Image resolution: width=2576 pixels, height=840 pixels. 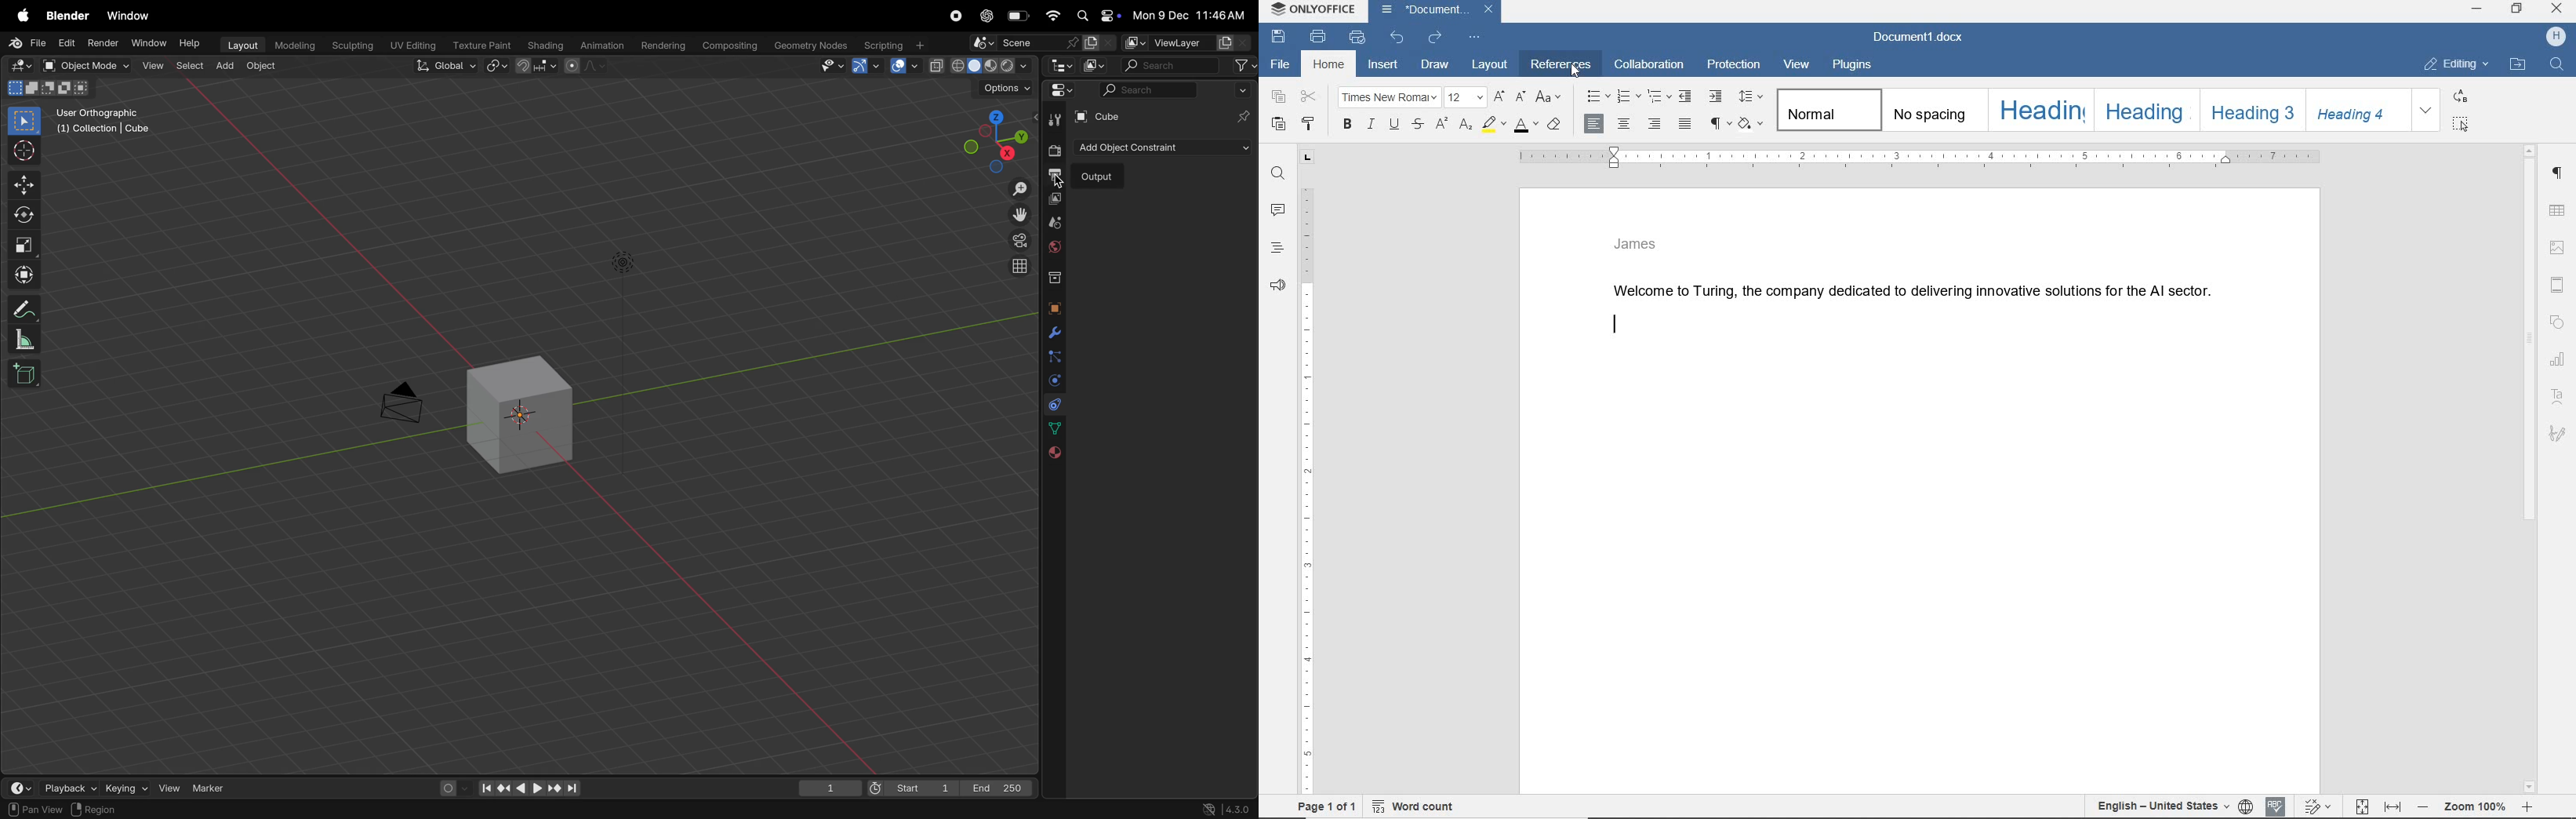 What do you see at coordinates (1718, 123) in the screenshot?
I see `nonprinting characters` at bounding box center [1718, 123].